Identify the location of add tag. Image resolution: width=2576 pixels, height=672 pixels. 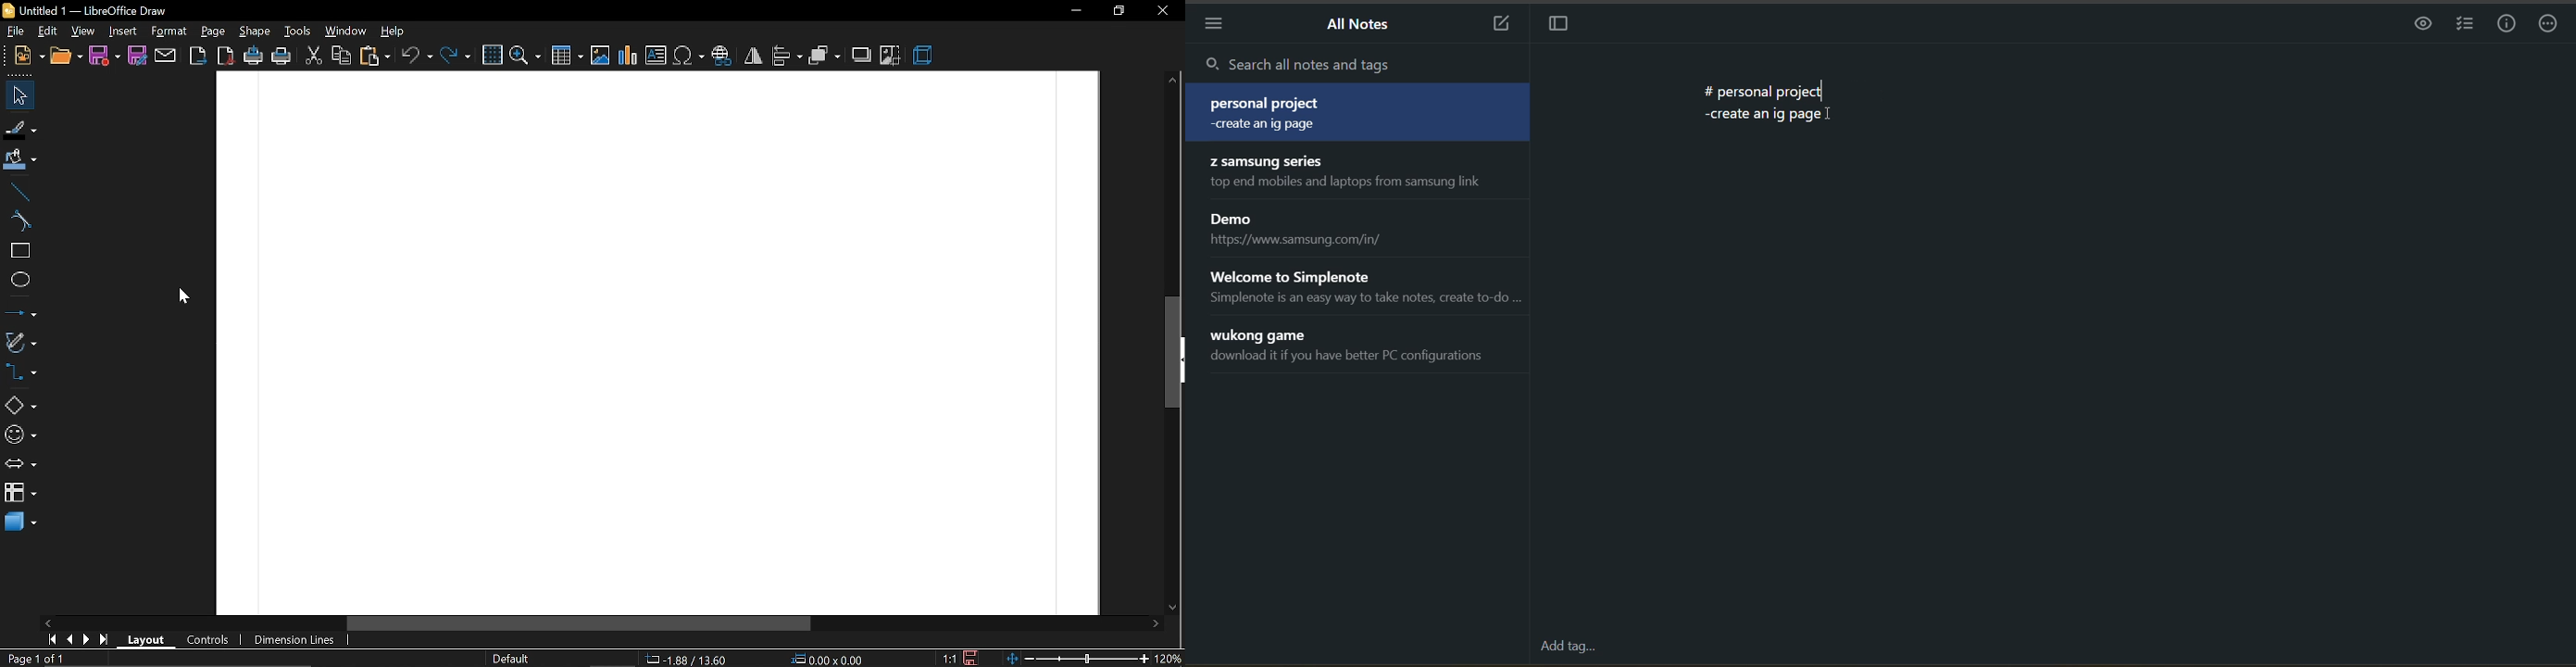
(1567, 648).